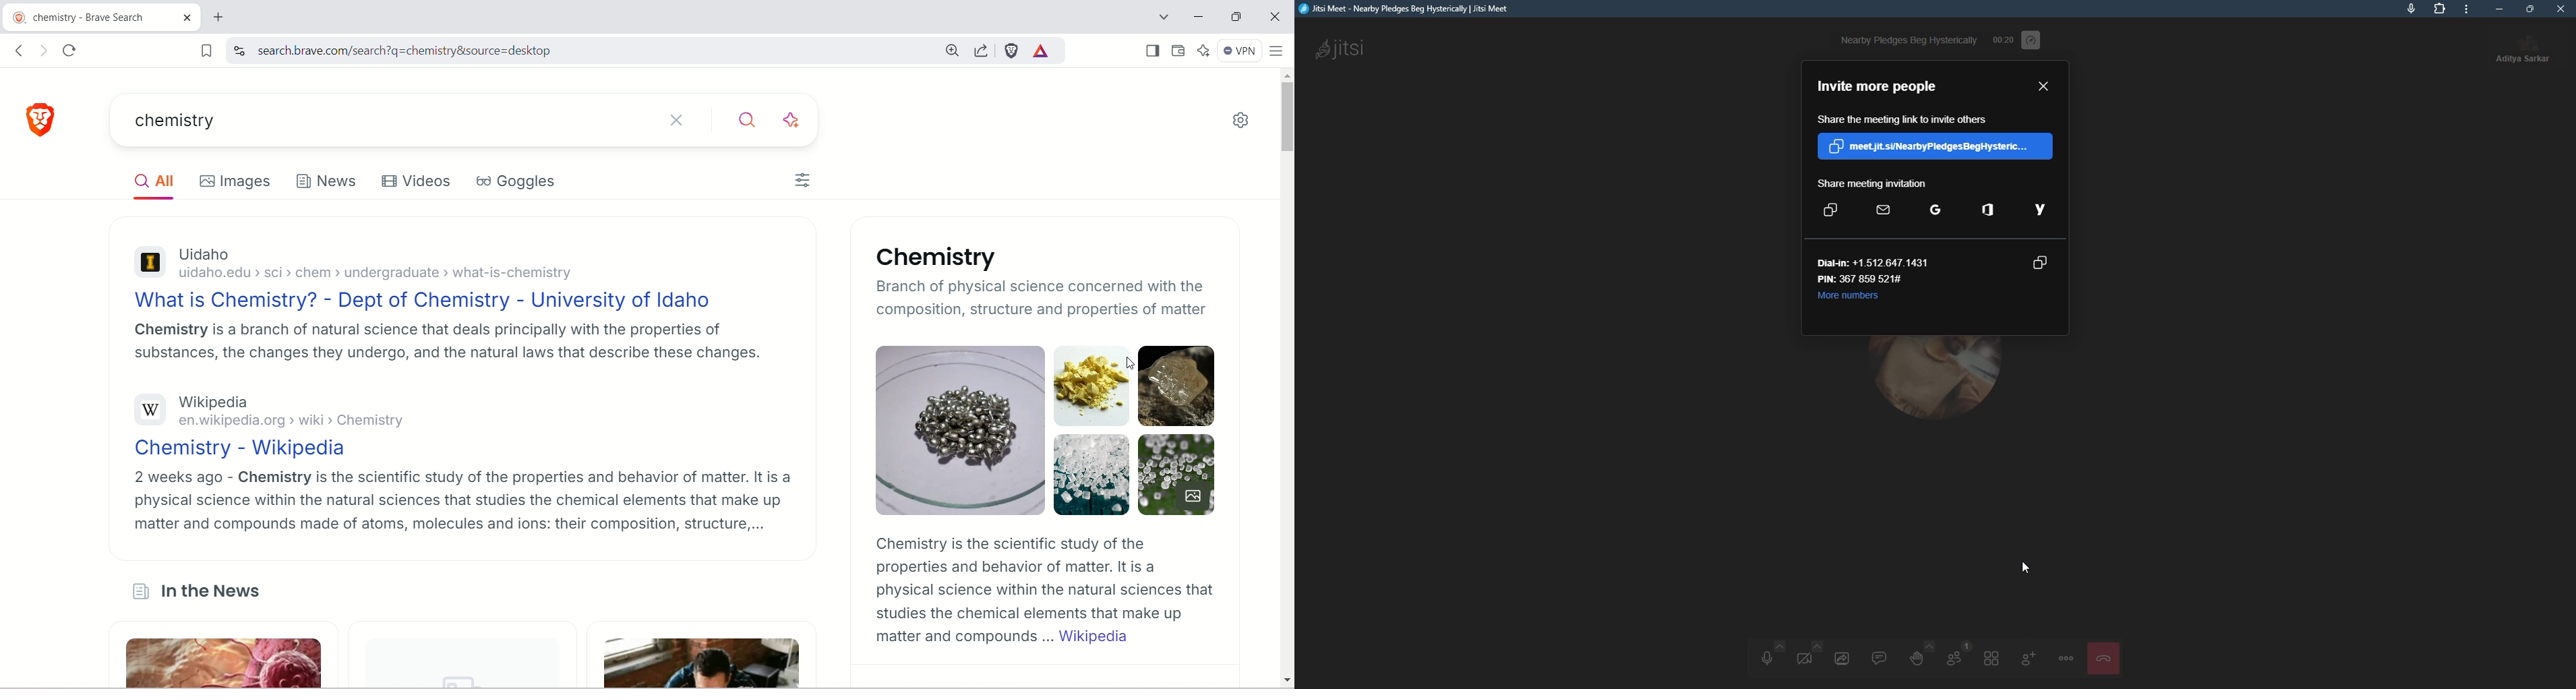 This screenshot has width=2576, height=700. I want to click on minimize, so click(2501, 9).